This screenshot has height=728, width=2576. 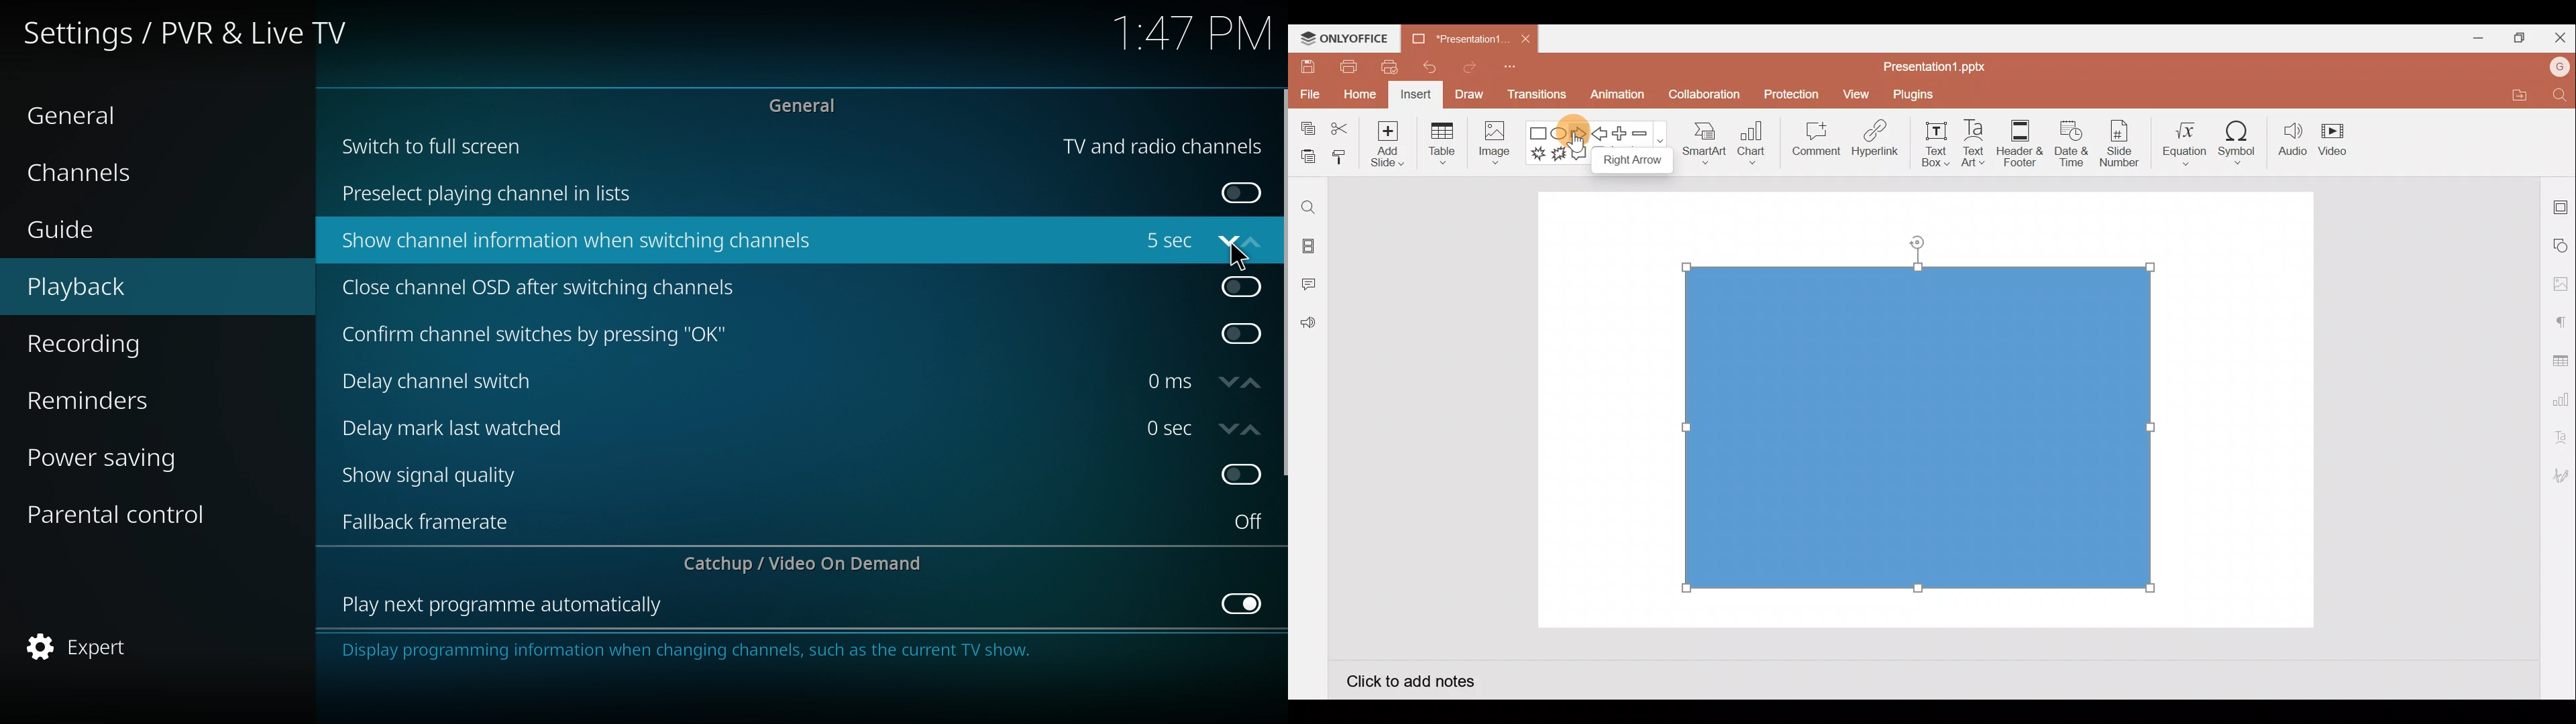 I want to click on time, so click(x=1169, y=381).